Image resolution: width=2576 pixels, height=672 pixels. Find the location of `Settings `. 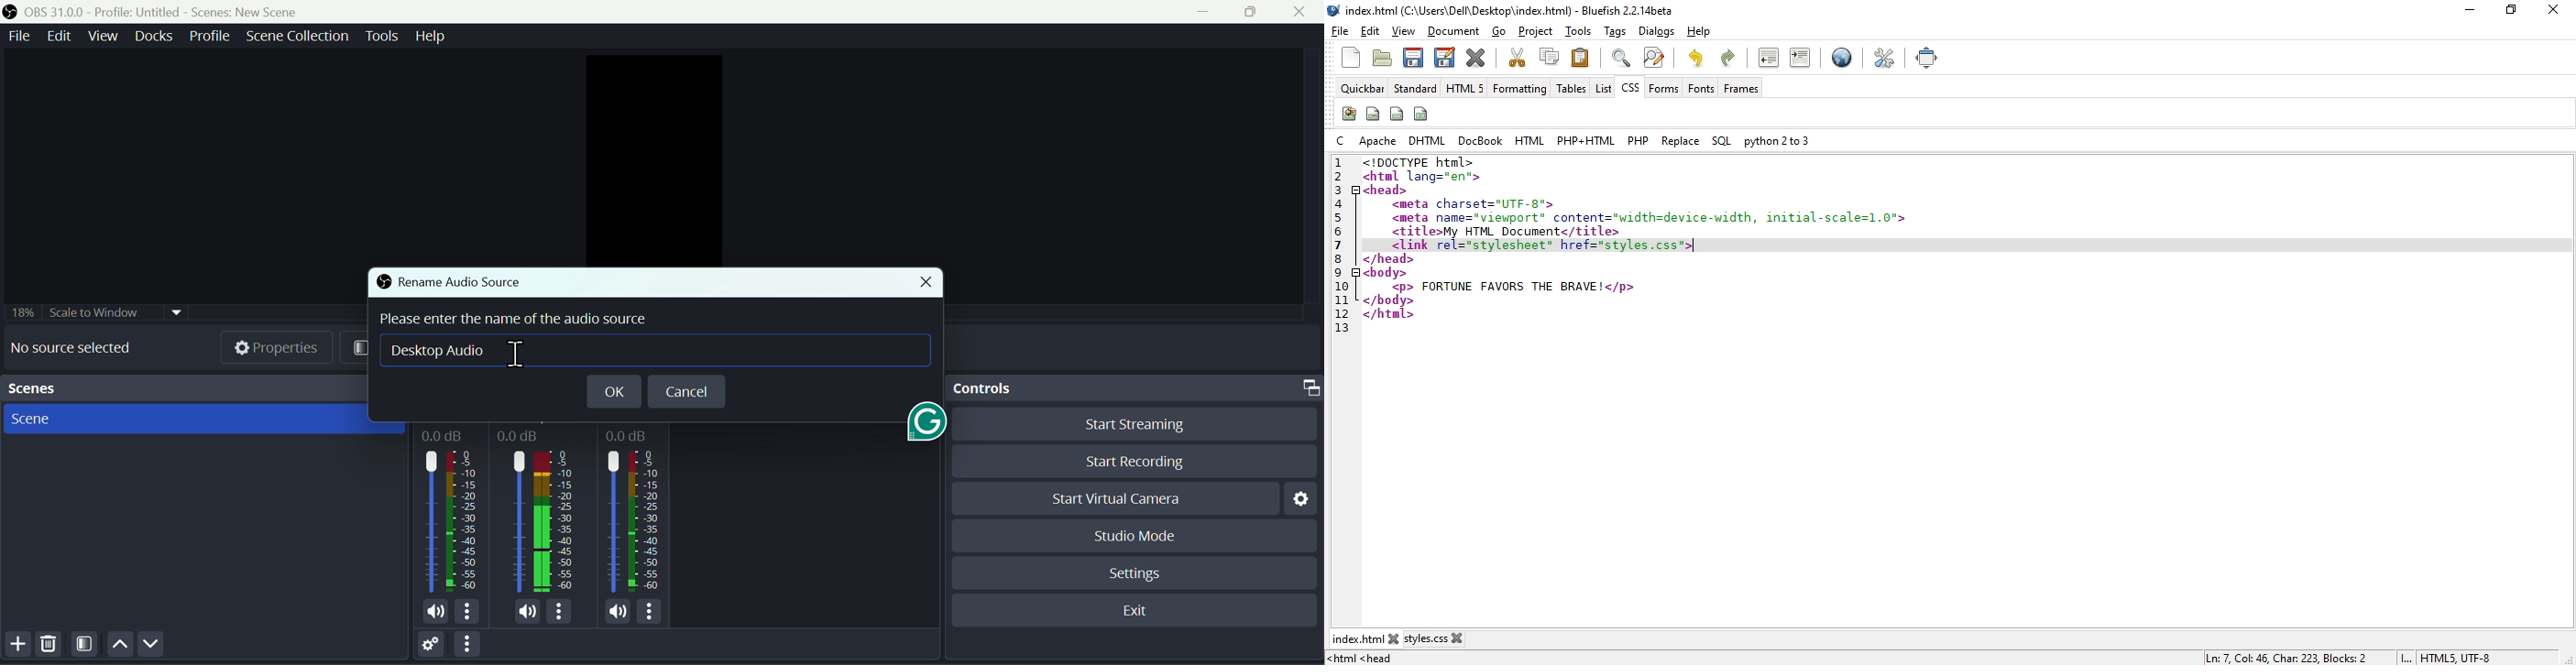

Settings  is located at coordinates (429, 644).